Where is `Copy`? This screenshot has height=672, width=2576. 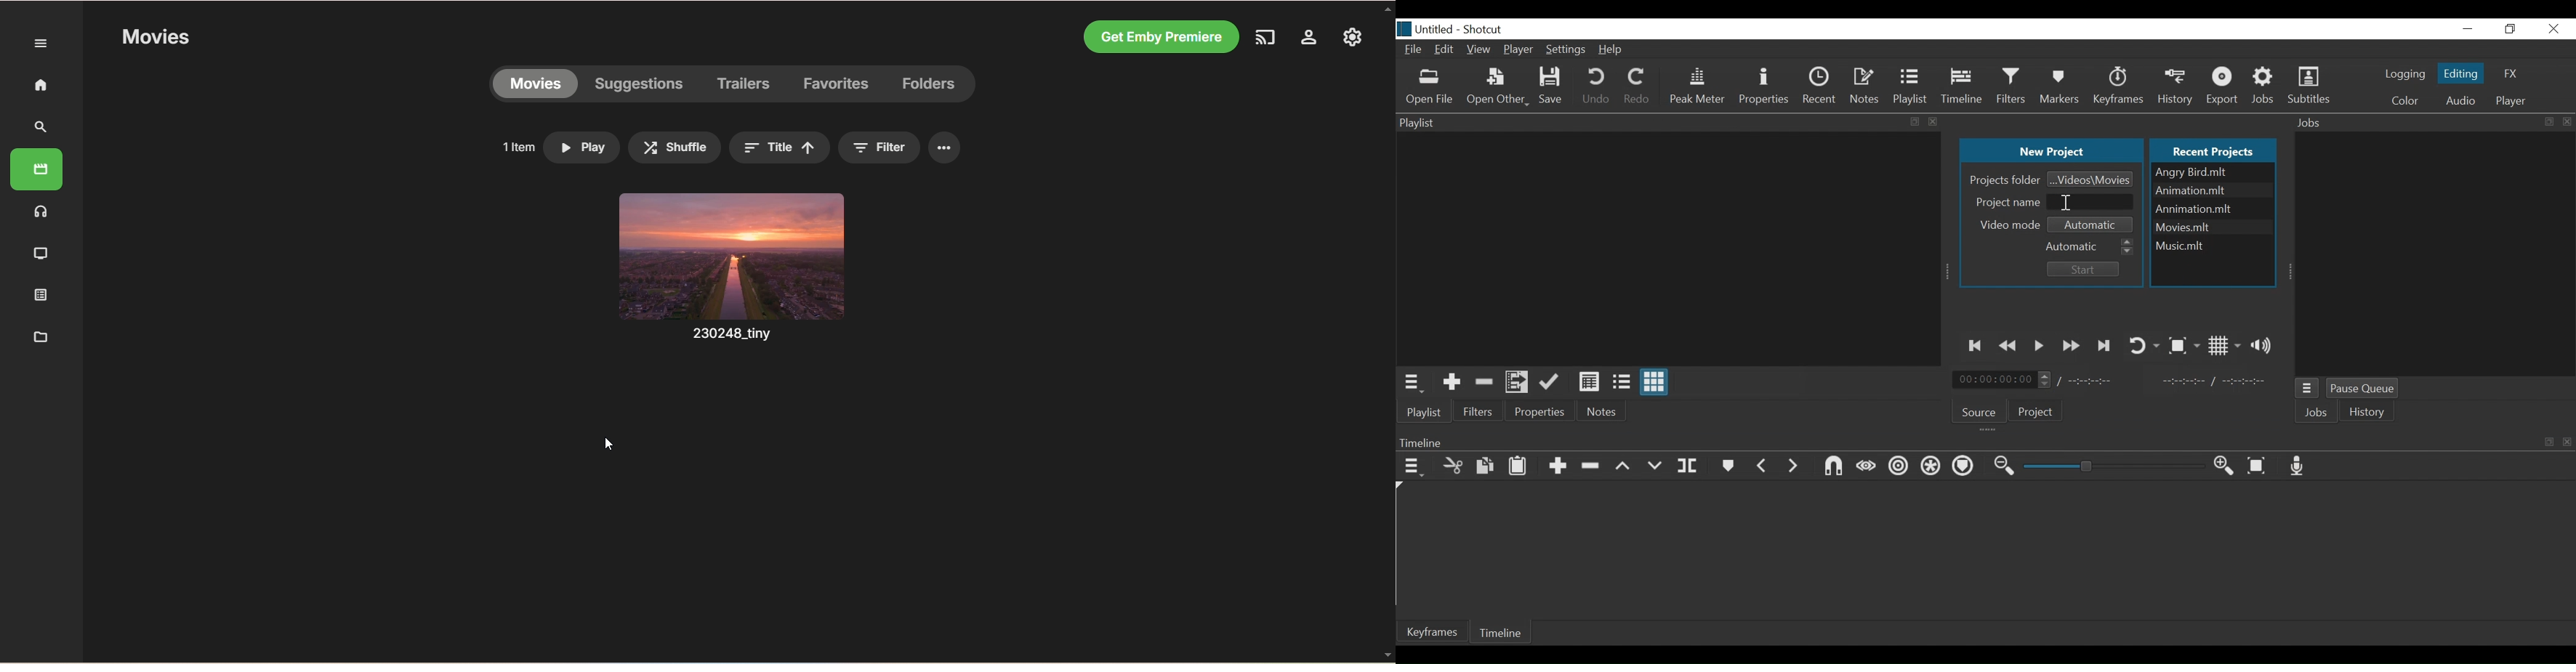
Copy is located at coordinates (1486, 466).